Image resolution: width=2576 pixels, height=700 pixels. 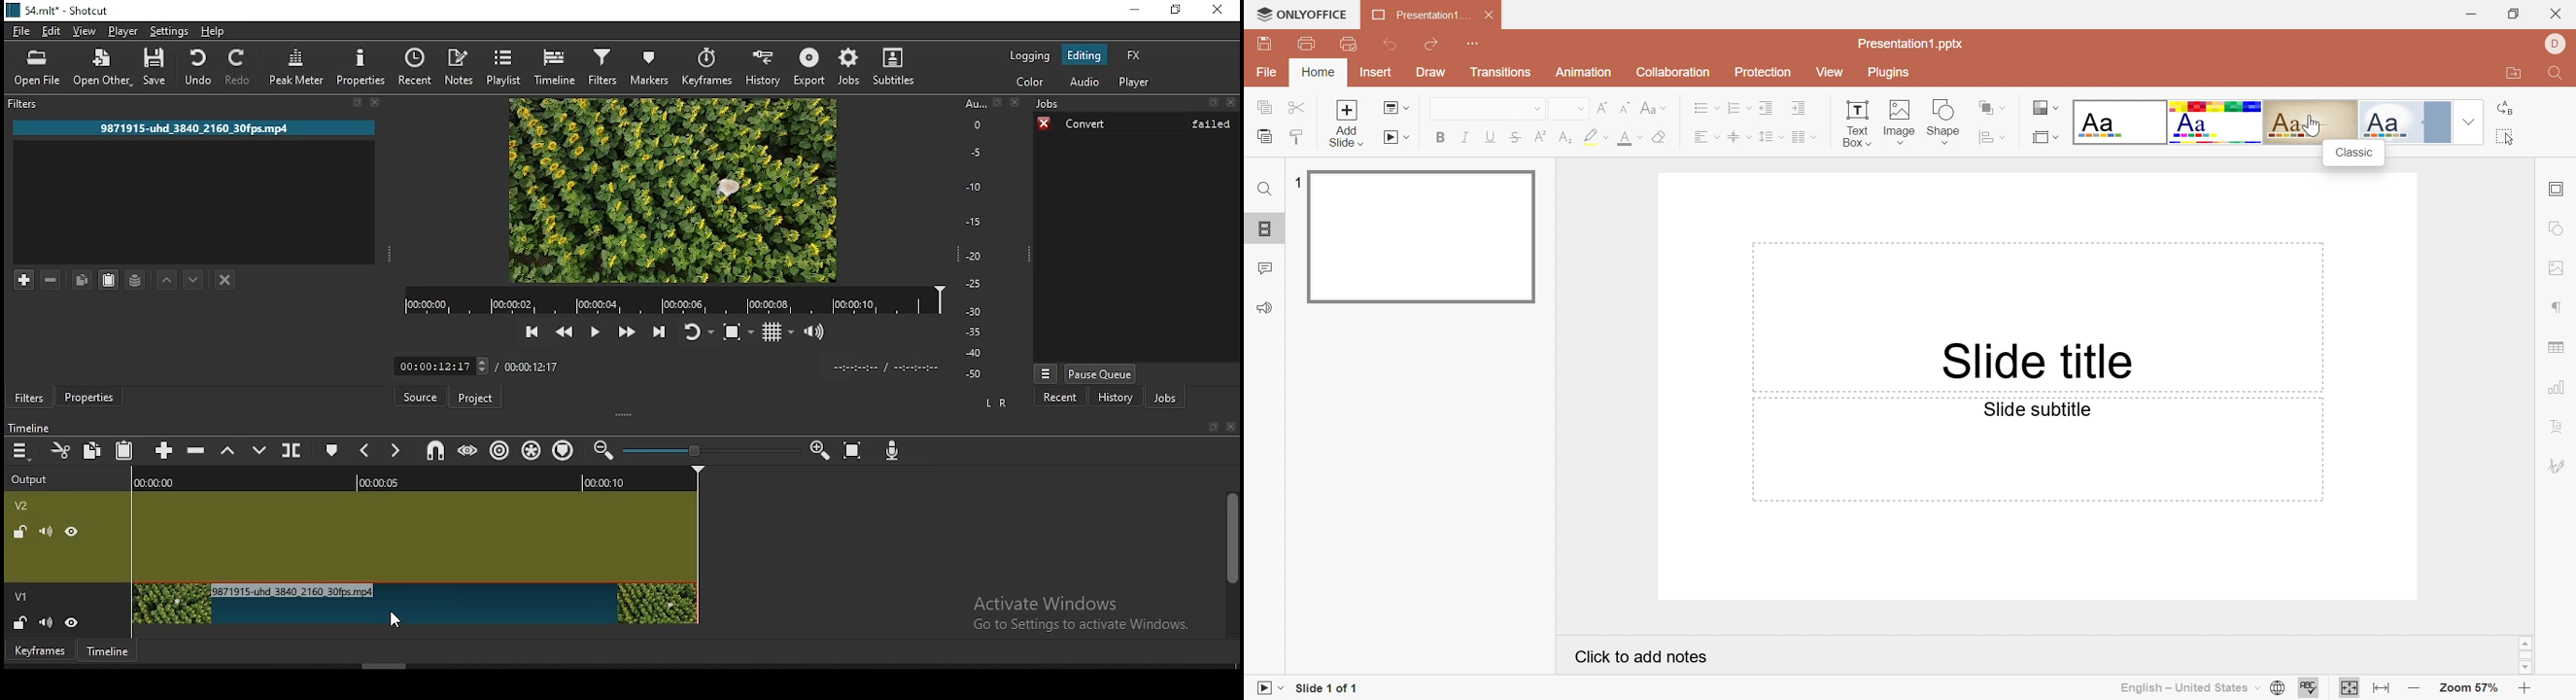 What do you see at coordinates (1307, 42) in the screenshot?
I see `Print` at bounding box center [1307, 42].